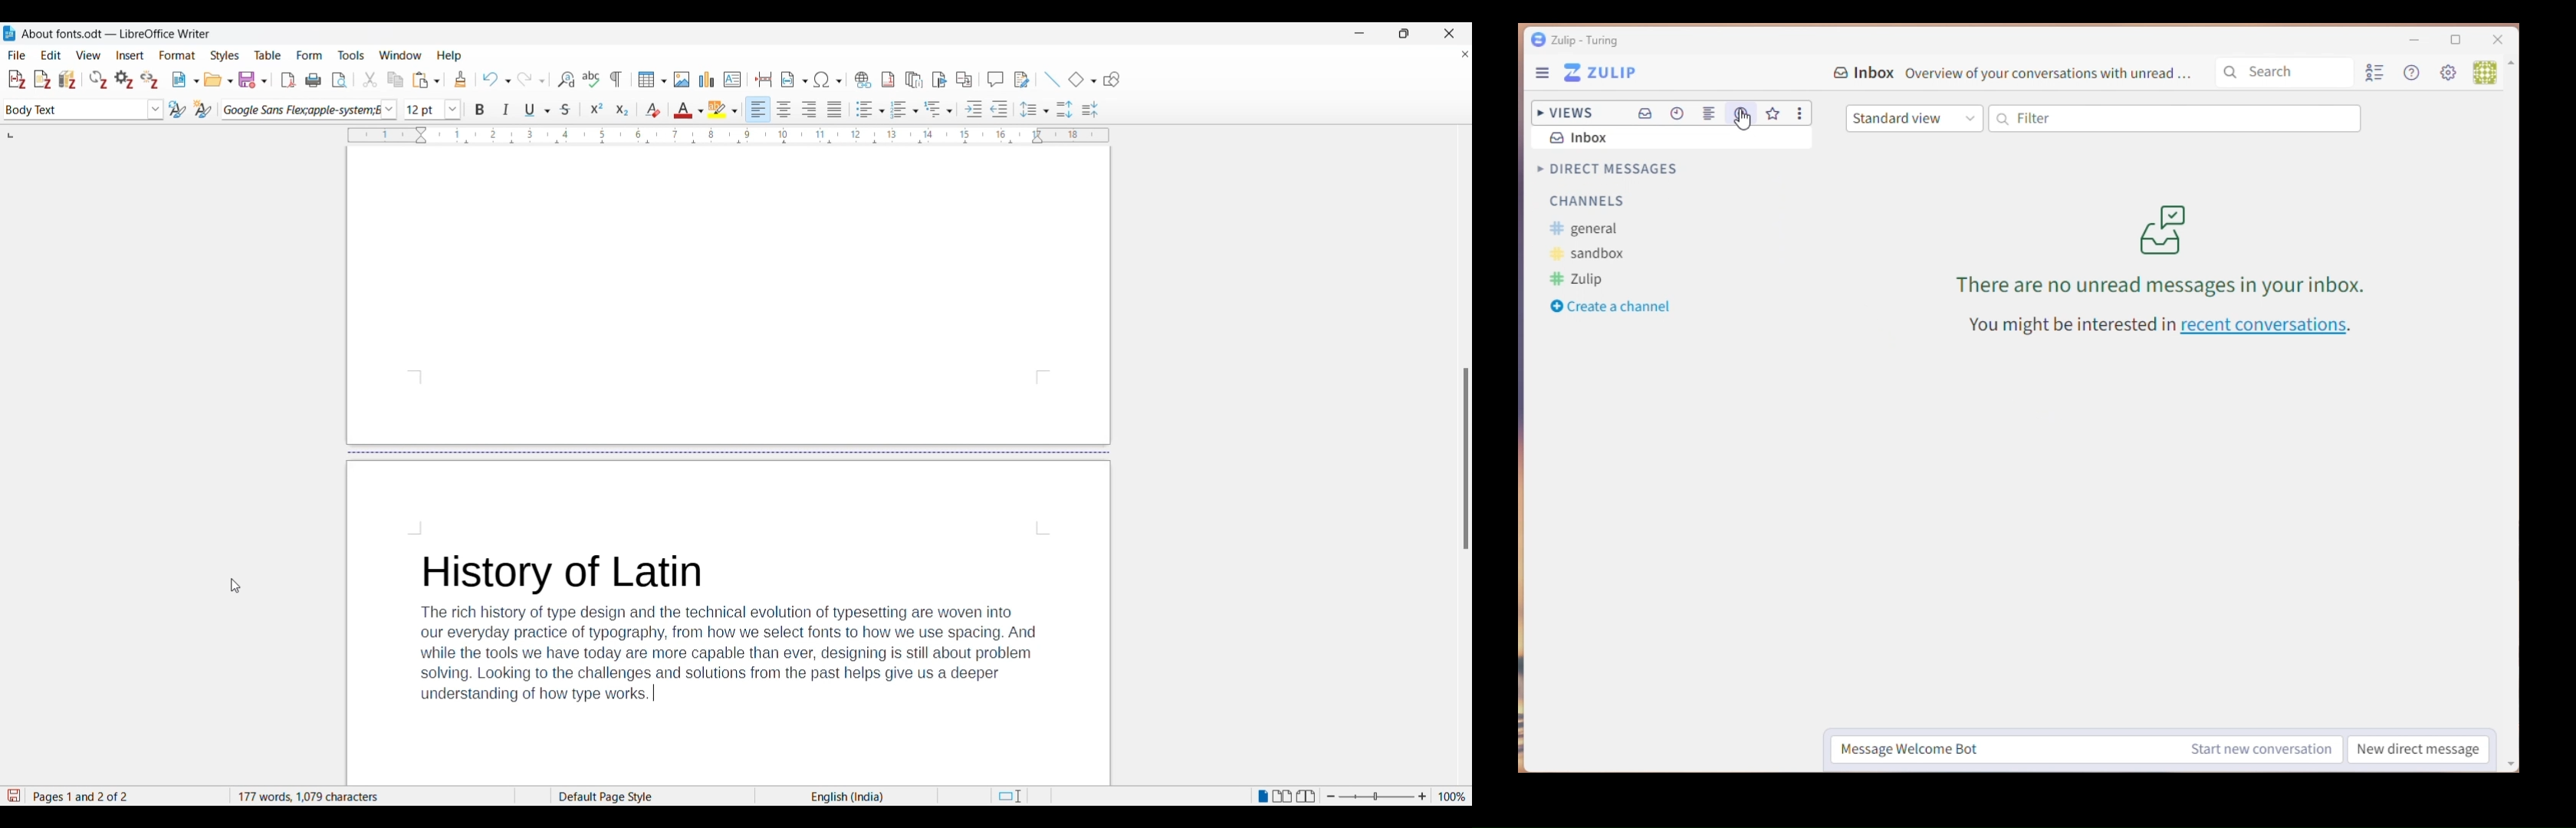 Image resolution: width=2576 pixels, height=840 pixels. What do you see at coordinates (126, 797) in the screenshot?
I see `Current page out of total number of pages` at bounding box center [126, 797].